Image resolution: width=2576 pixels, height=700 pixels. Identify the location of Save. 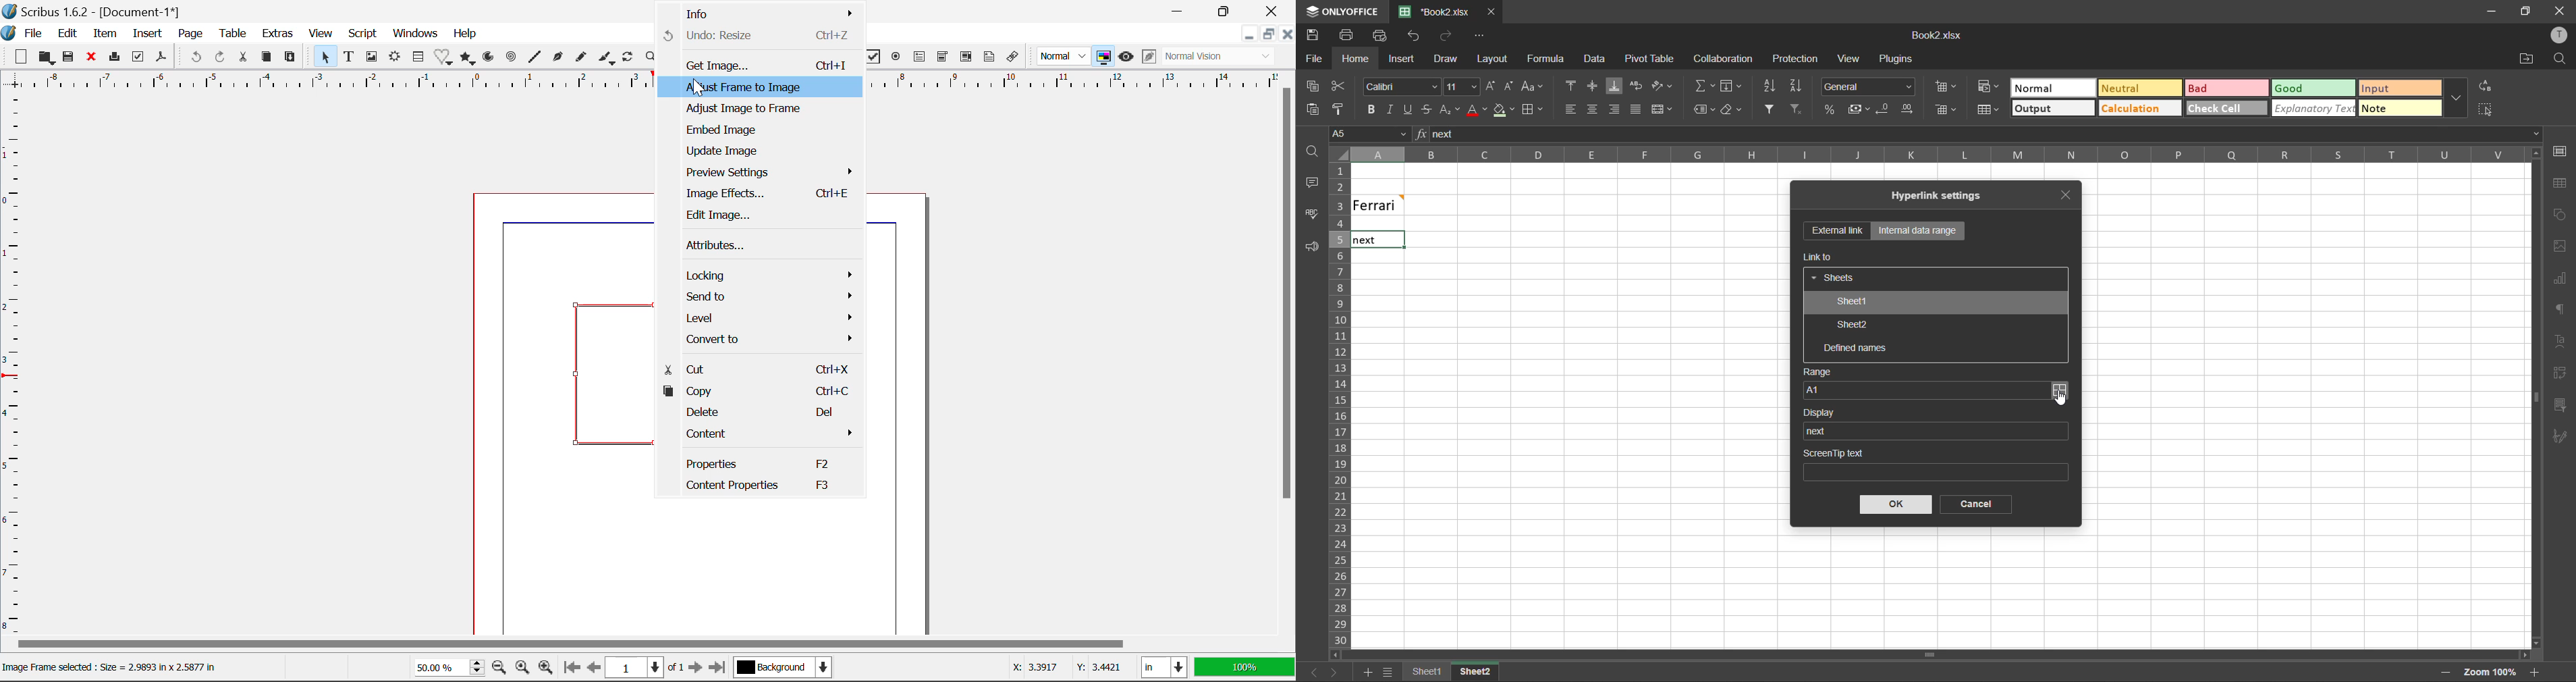
(68, 58).